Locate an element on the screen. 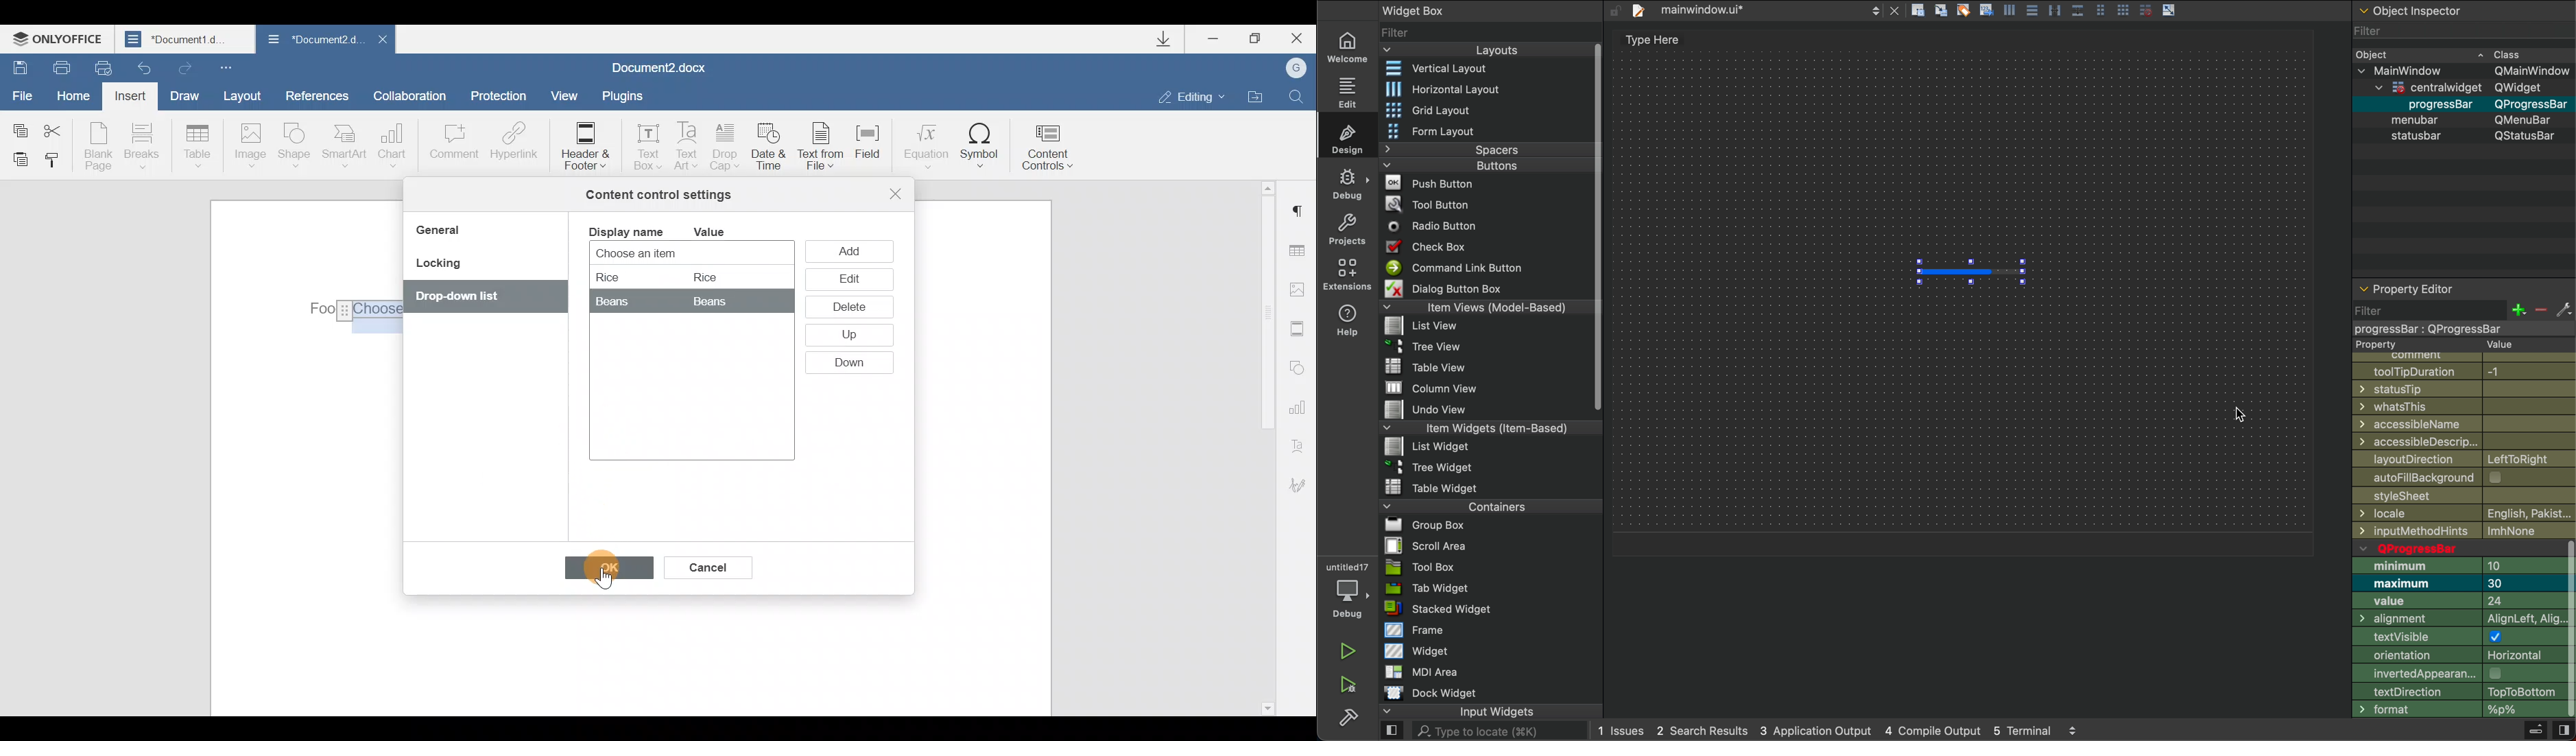  statustip is located at coordinates (2465, 389).